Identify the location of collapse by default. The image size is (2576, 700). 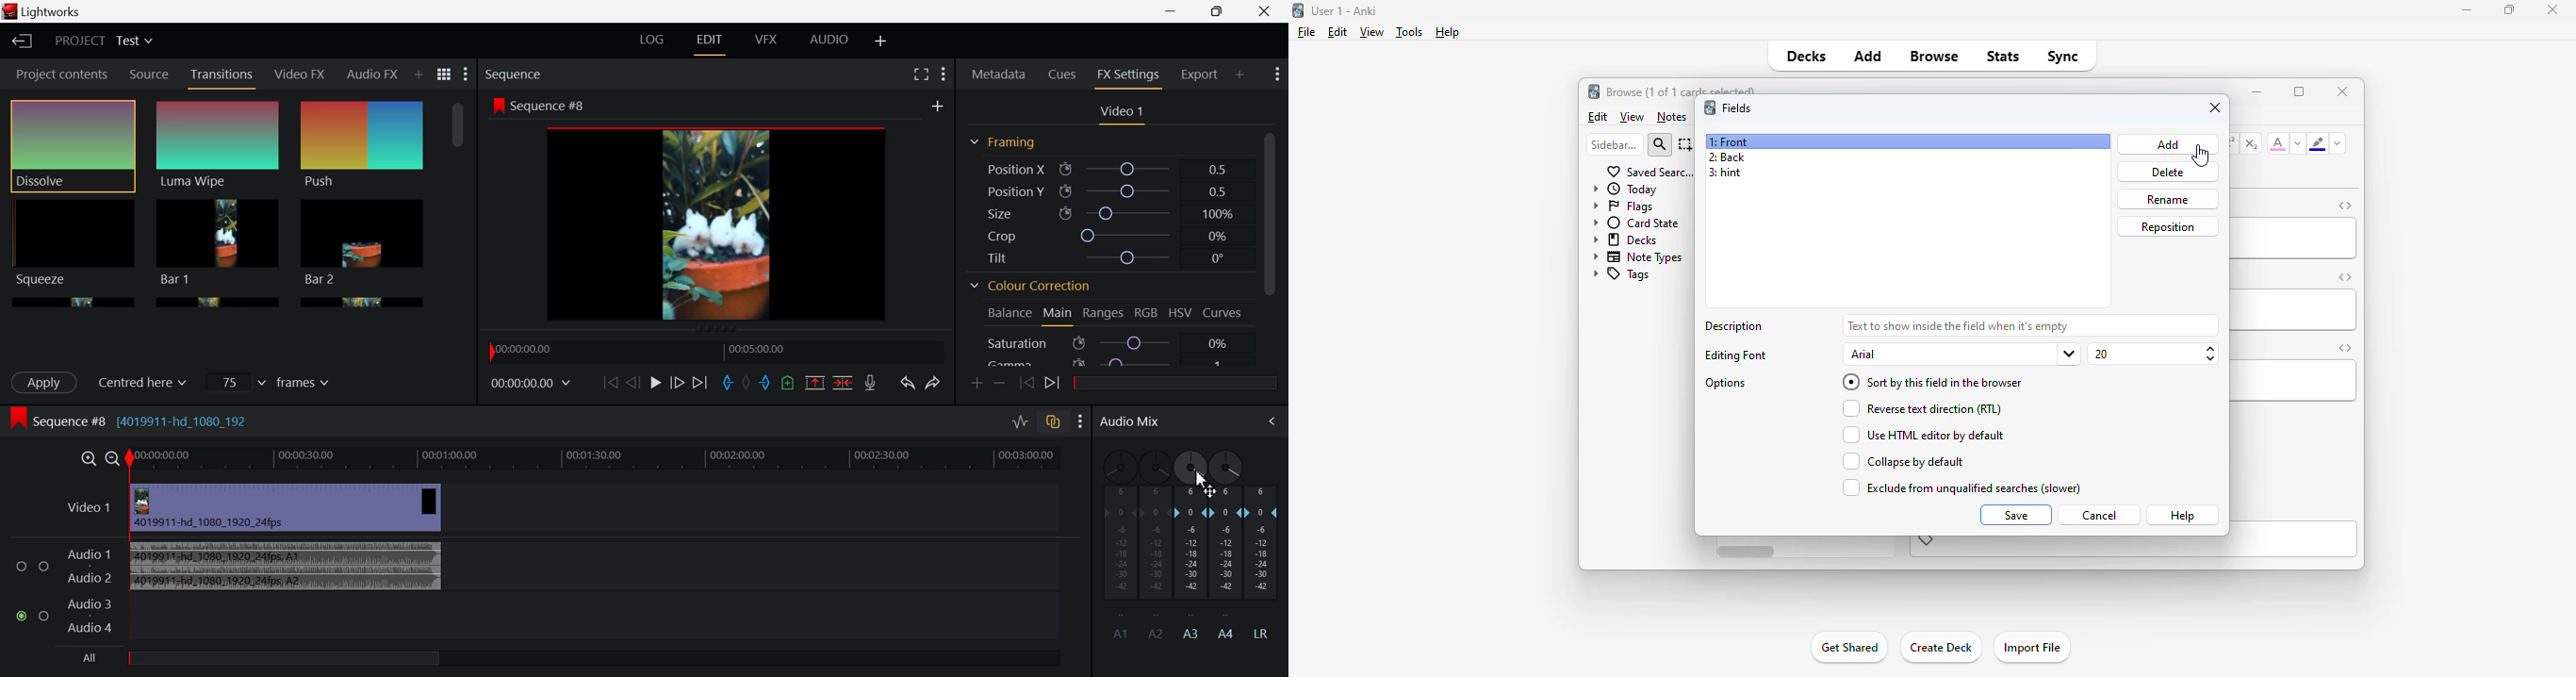
(1902, 461).